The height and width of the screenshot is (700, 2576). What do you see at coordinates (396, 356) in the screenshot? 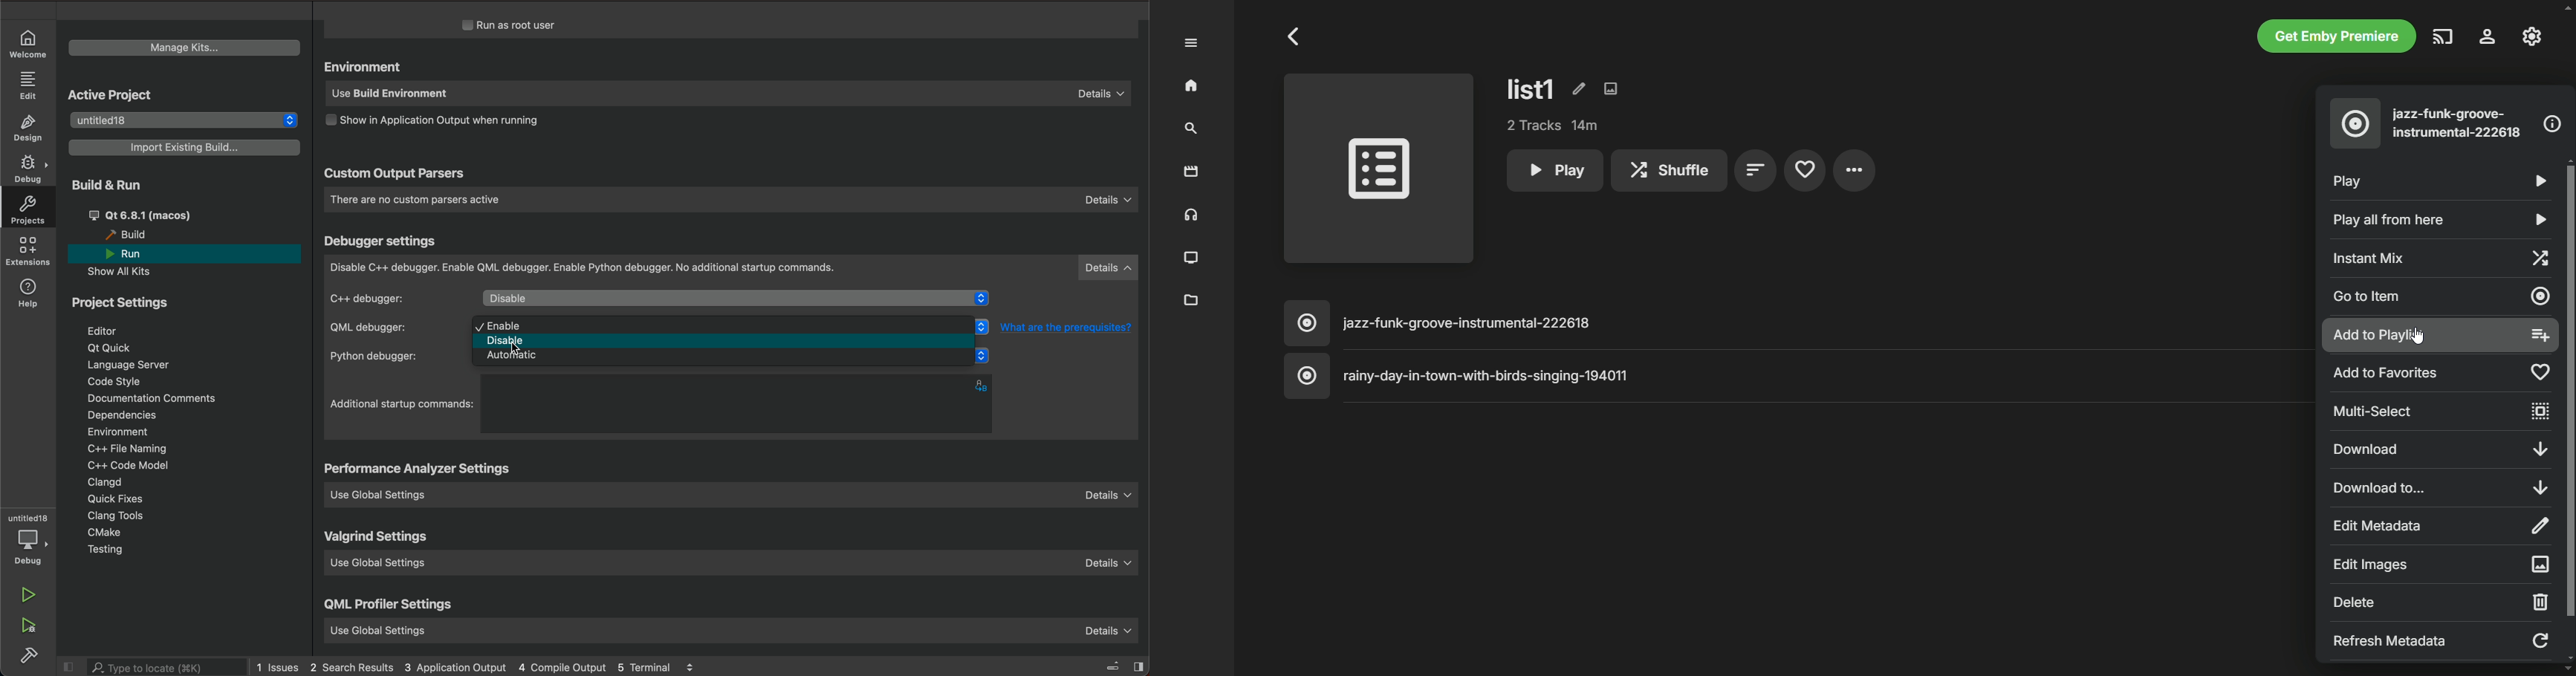
I see `python debugger` at bounding box center [396, 356].